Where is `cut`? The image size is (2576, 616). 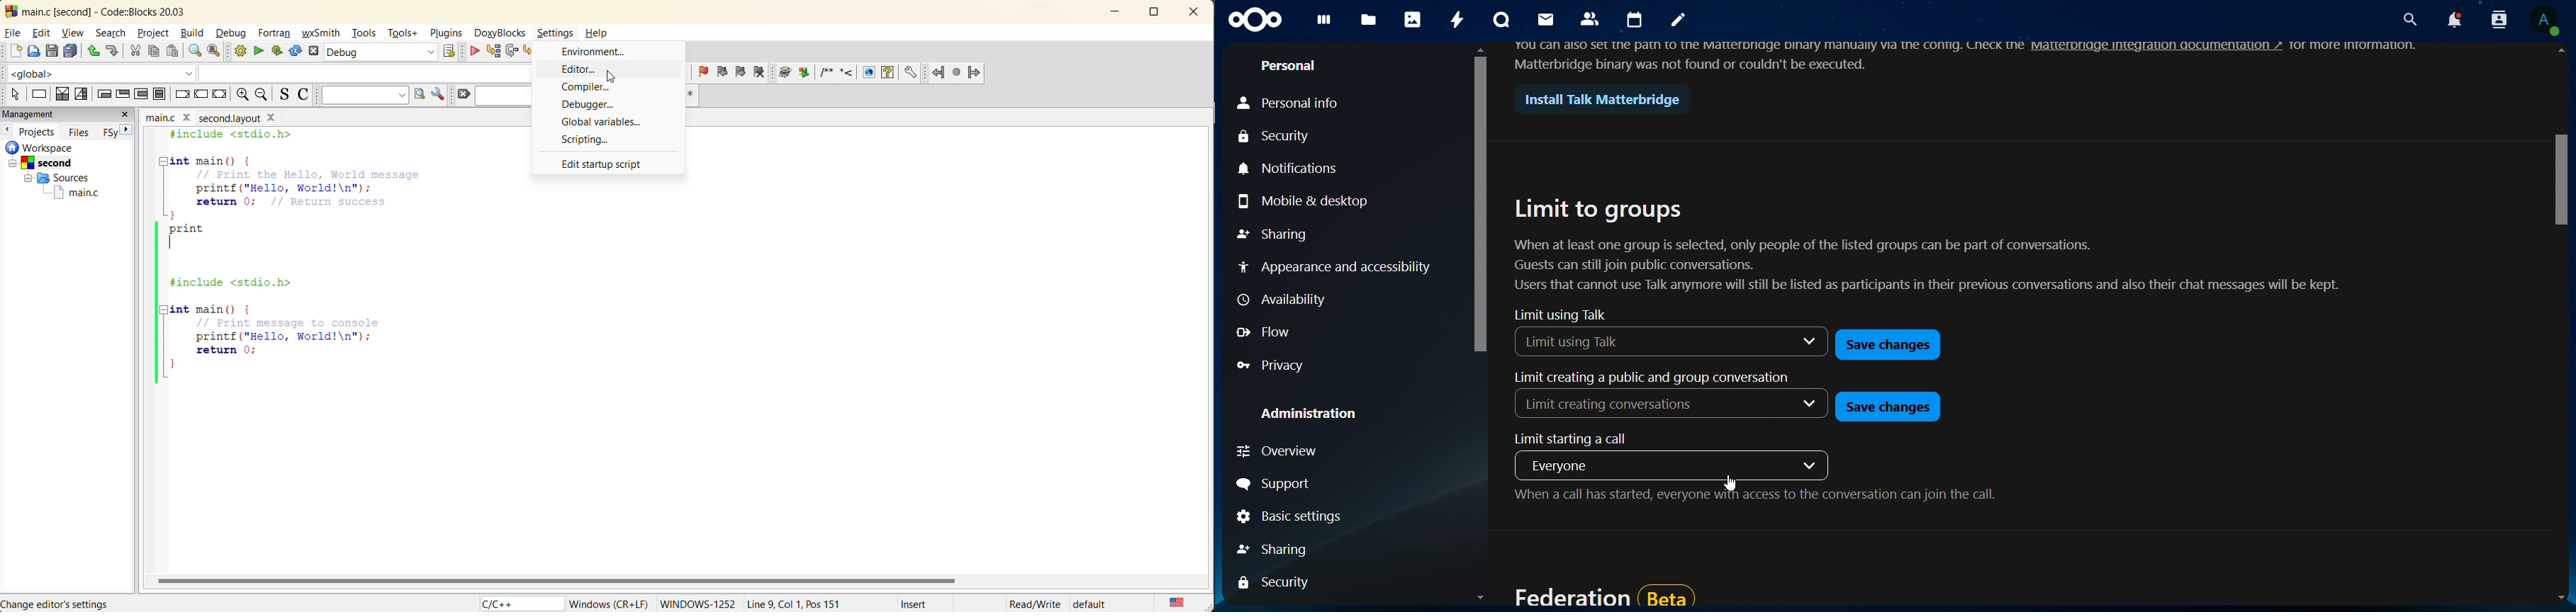
cut is located at coordinates (132, 51).